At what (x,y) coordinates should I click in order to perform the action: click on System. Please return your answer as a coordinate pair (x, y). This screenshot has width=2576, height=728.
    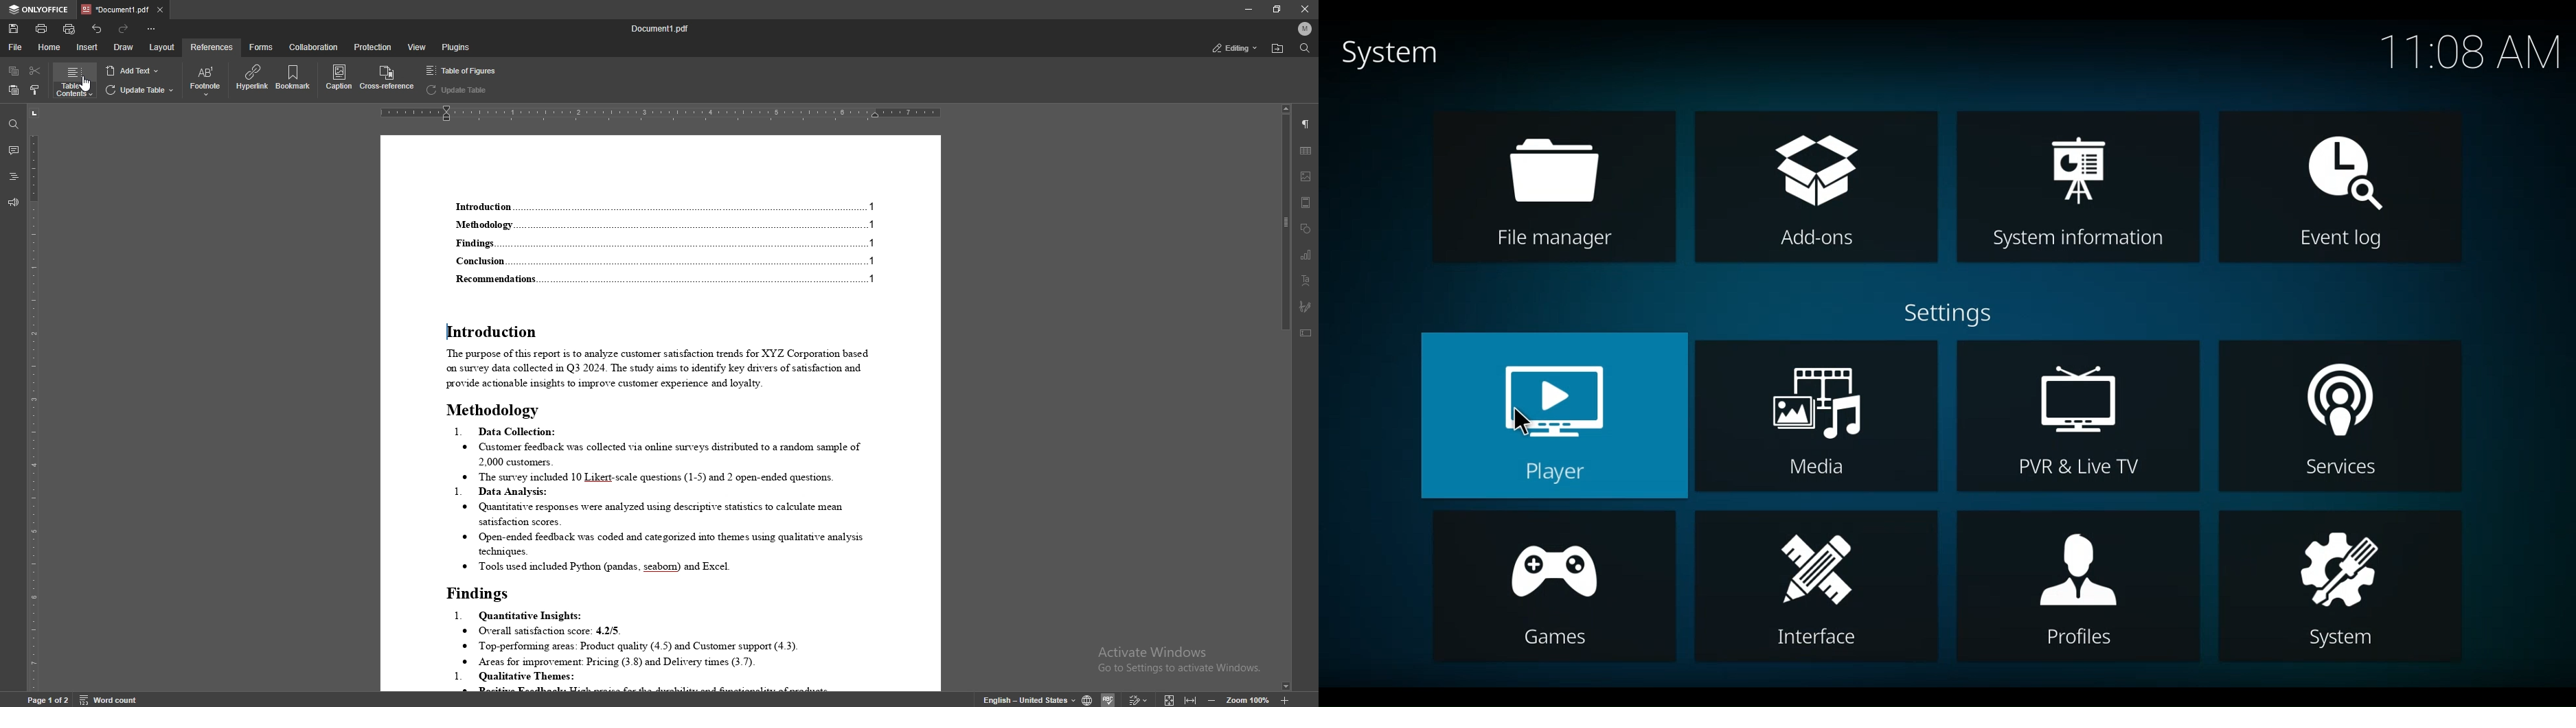
    Looking at the image, I should click on (2341, 586).